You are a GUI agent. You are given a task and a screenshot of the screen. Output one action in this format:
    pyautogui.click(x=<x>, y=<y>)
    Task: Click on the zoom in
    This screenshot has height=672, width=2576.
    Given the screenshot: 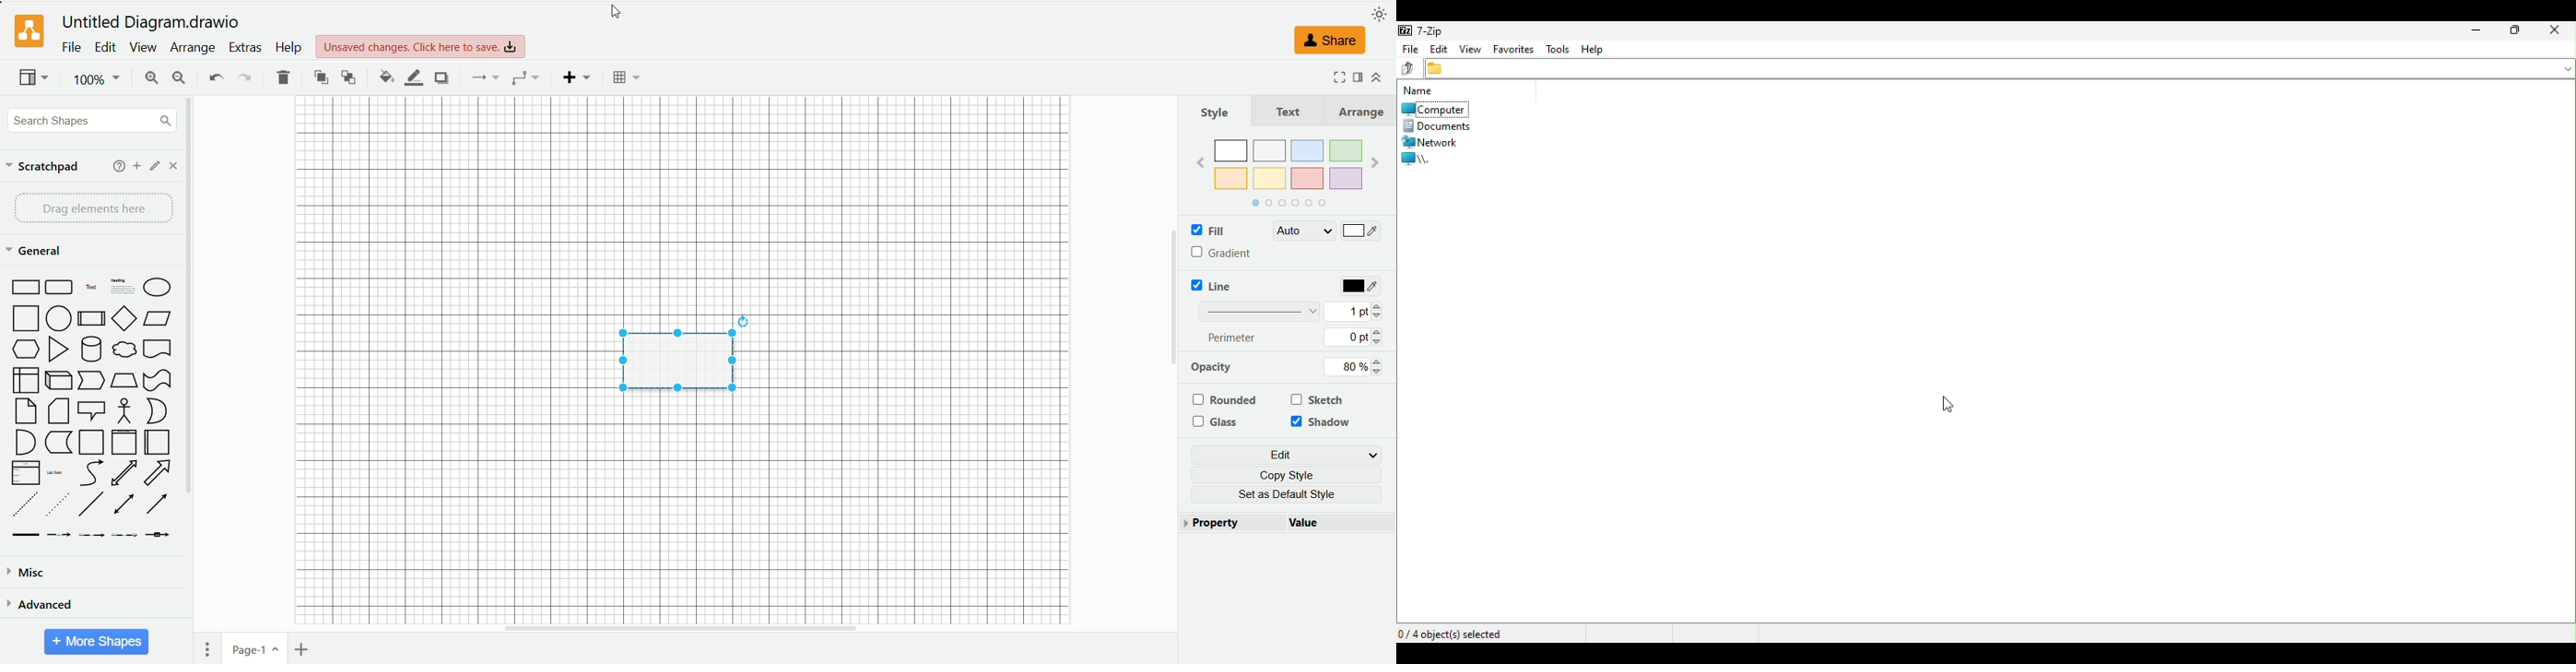 What is the action you would take?
    pyautogui.click(x=149, y=79)
    